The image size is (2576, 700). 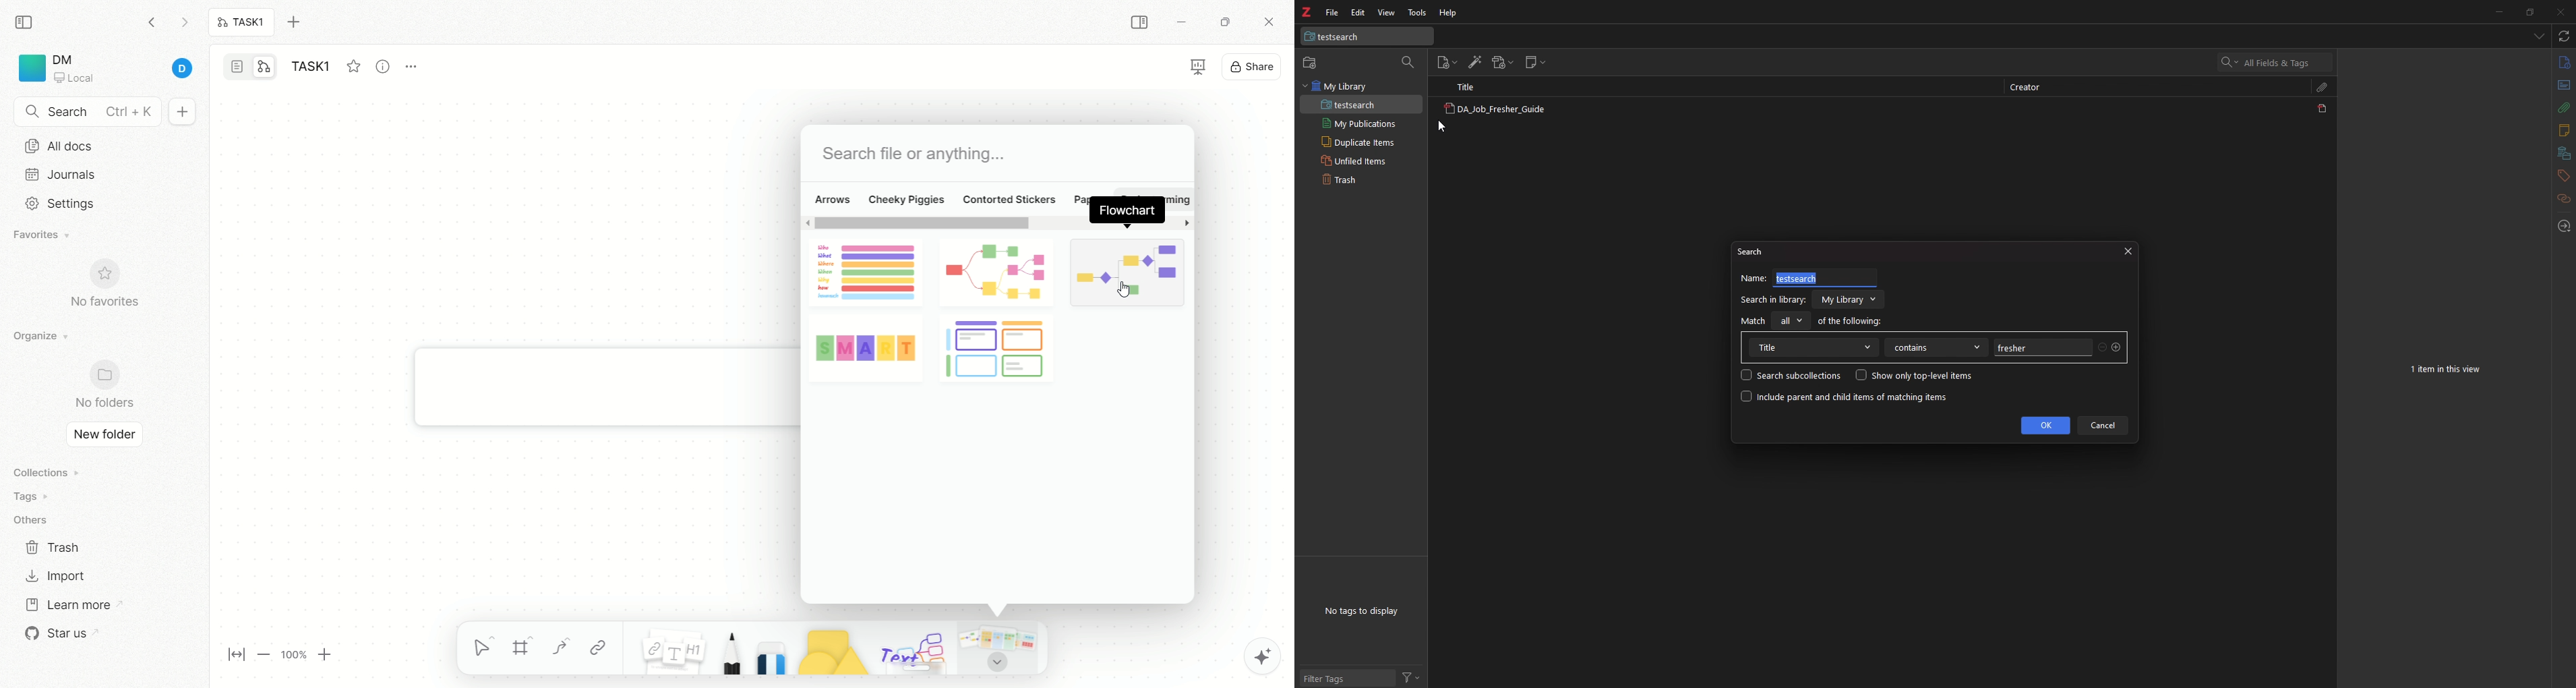 I want to click on abstract, so click(x=2565, y=85).